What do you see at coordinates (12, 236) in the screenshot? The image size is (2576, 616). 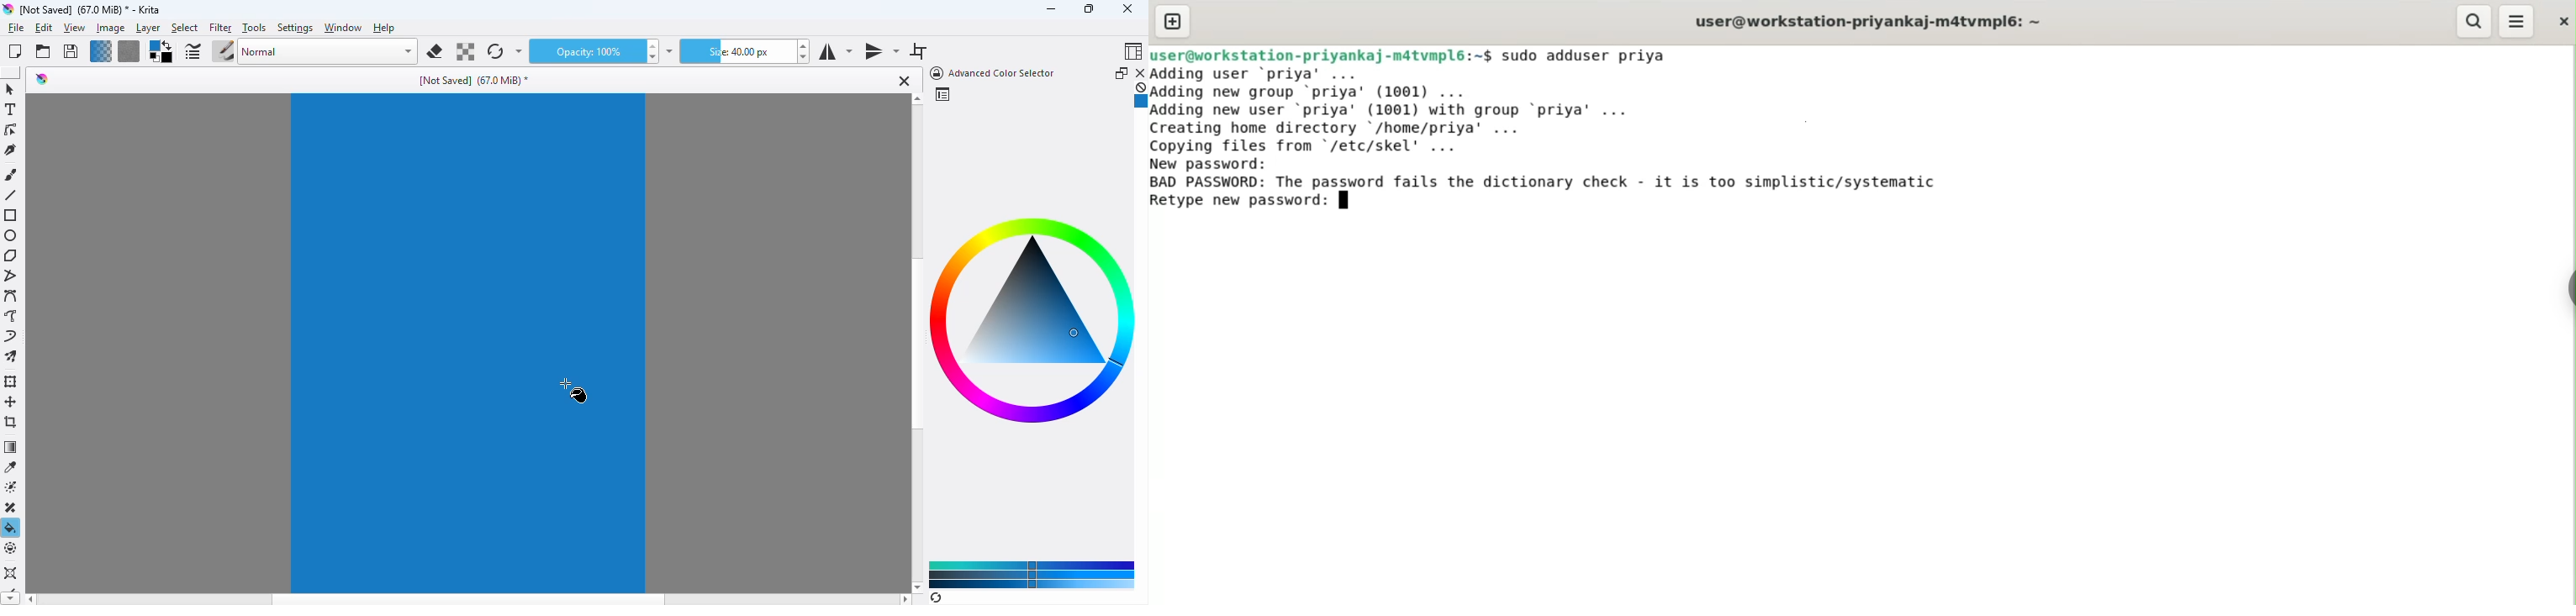 I see `ellipse tool` at bounding box center [12, 236].